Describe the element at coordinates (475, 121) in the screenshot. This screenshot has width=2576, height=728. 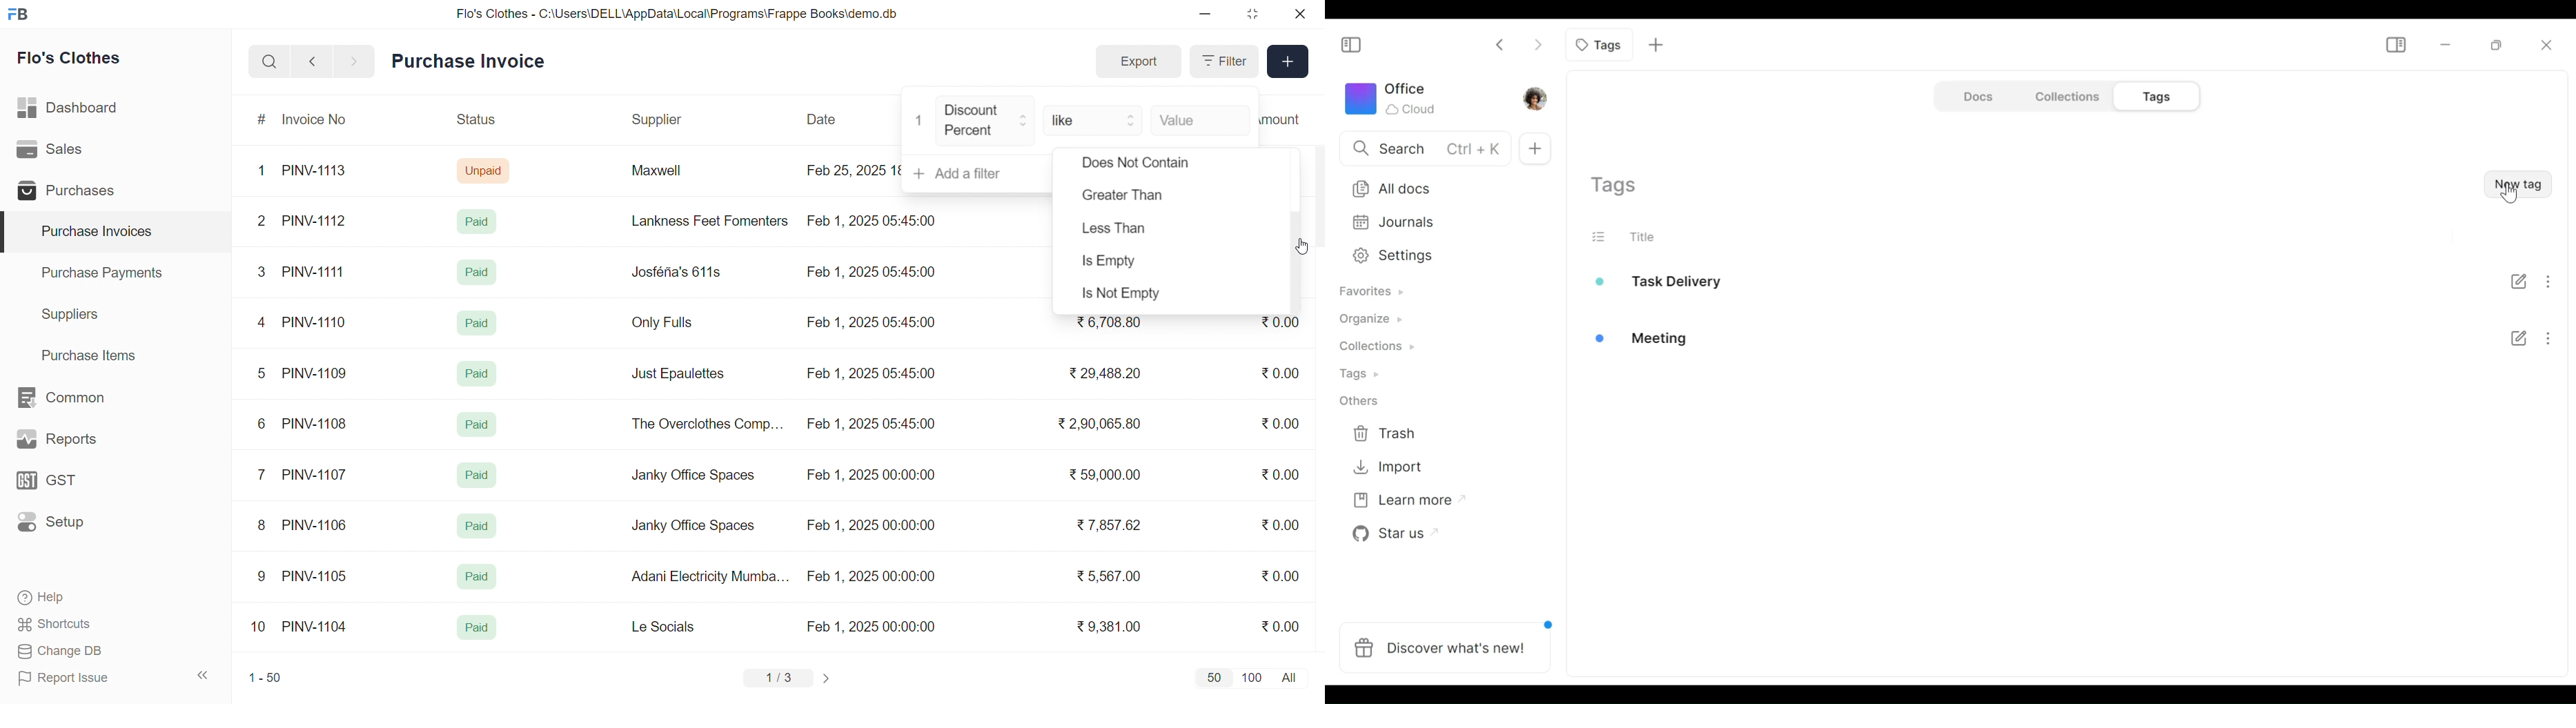
I see `Status` at that location.